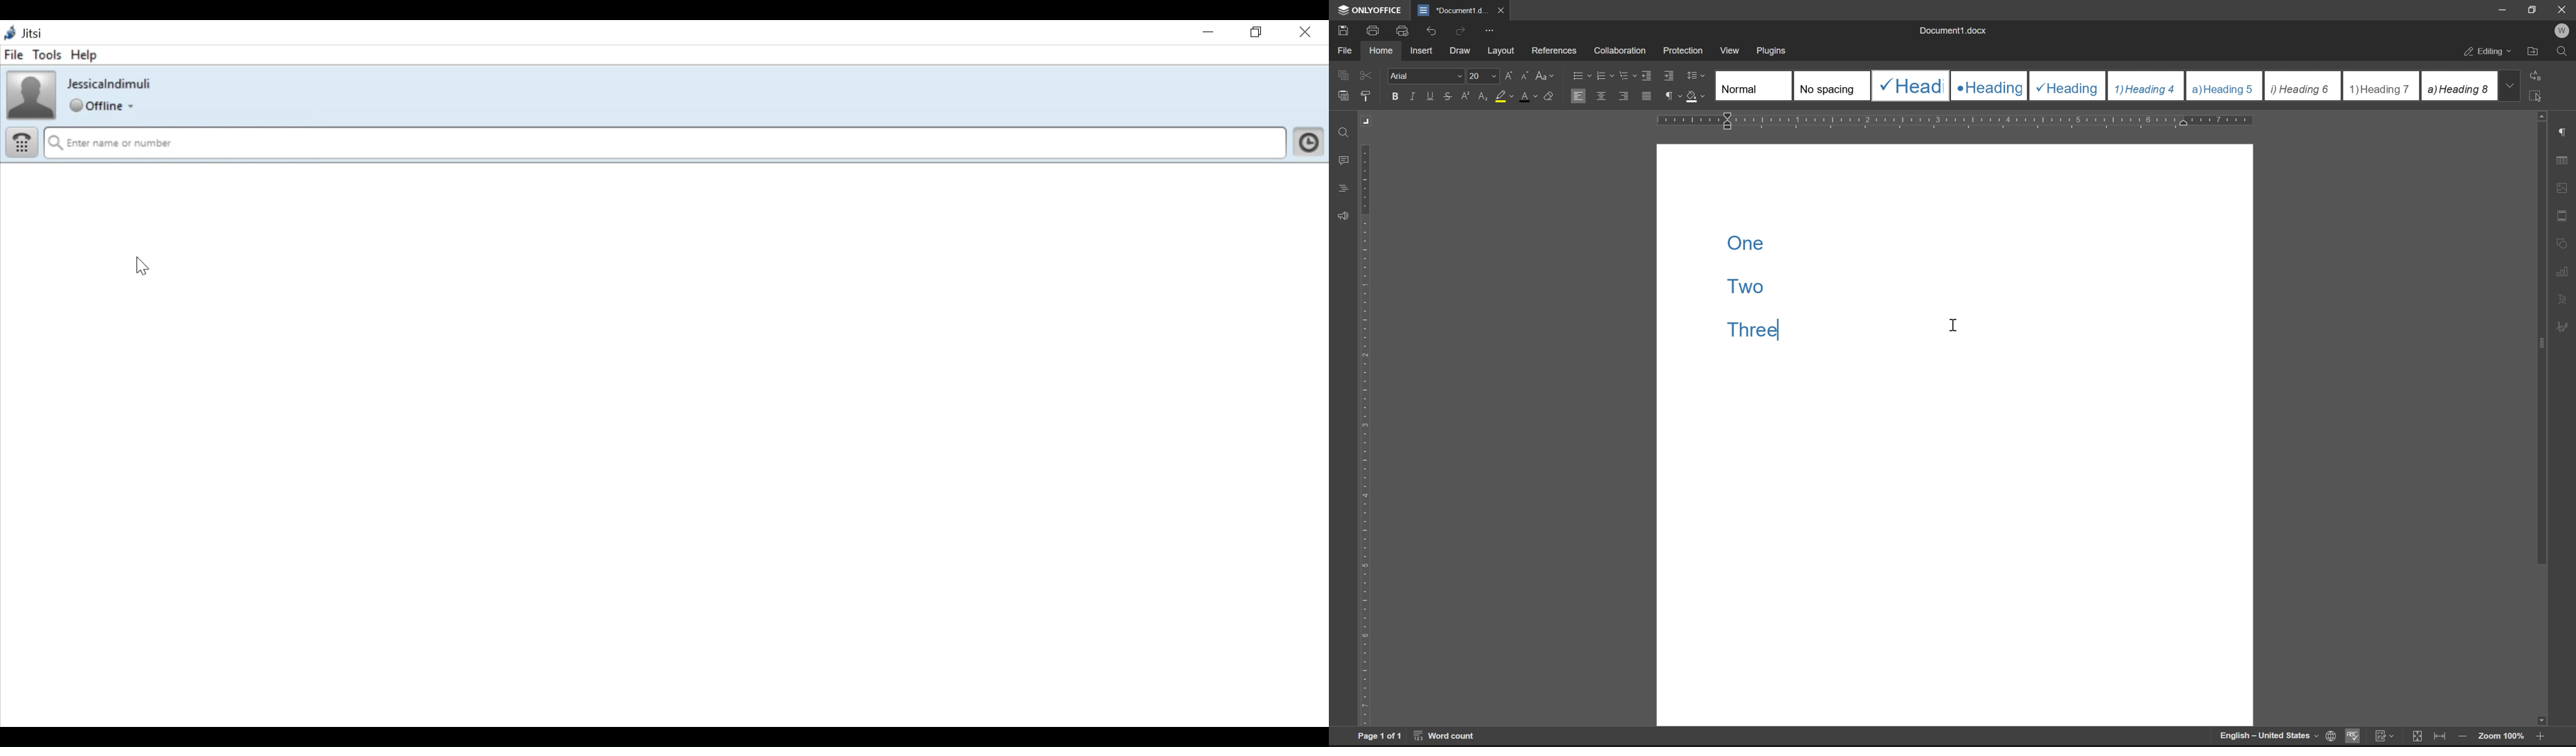 The image size is (2576, 756). Describe the element at coordinates (2462, 737) in the screenshot. I see `zoom out` at that location.